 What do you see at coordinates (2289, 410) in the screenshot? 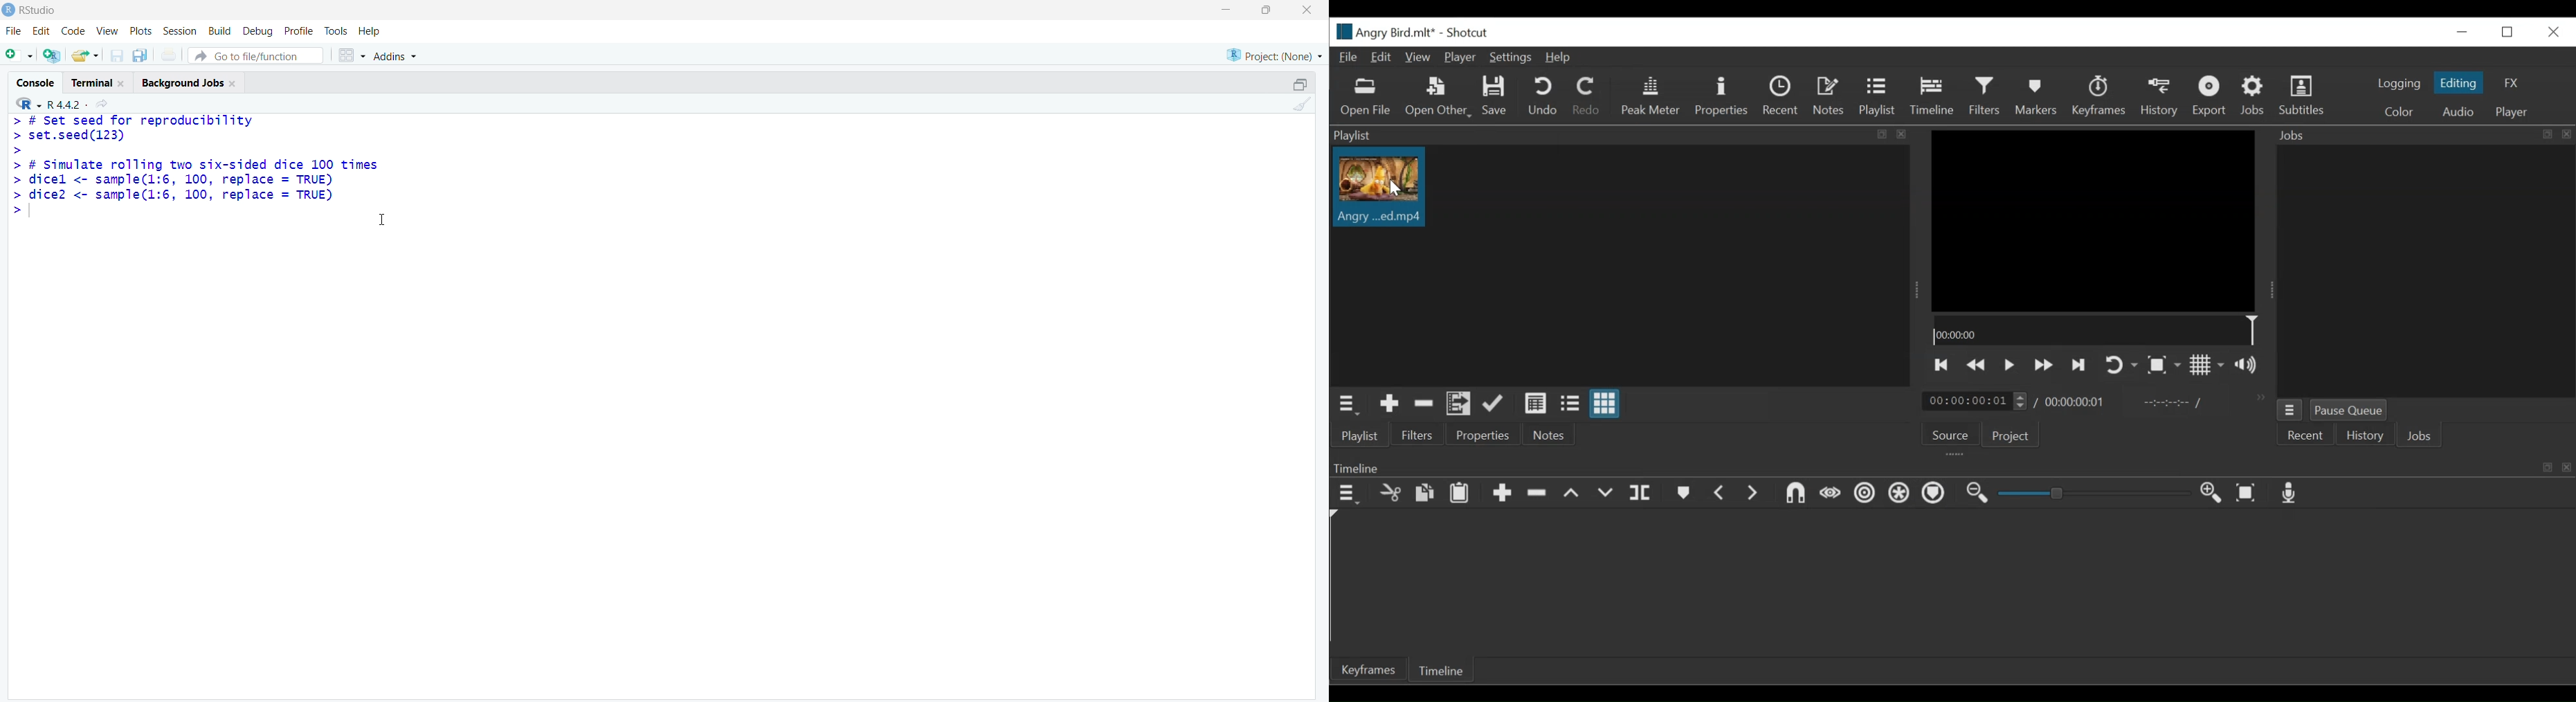
I see `jobs menu` at bounding box center [2289, 410].